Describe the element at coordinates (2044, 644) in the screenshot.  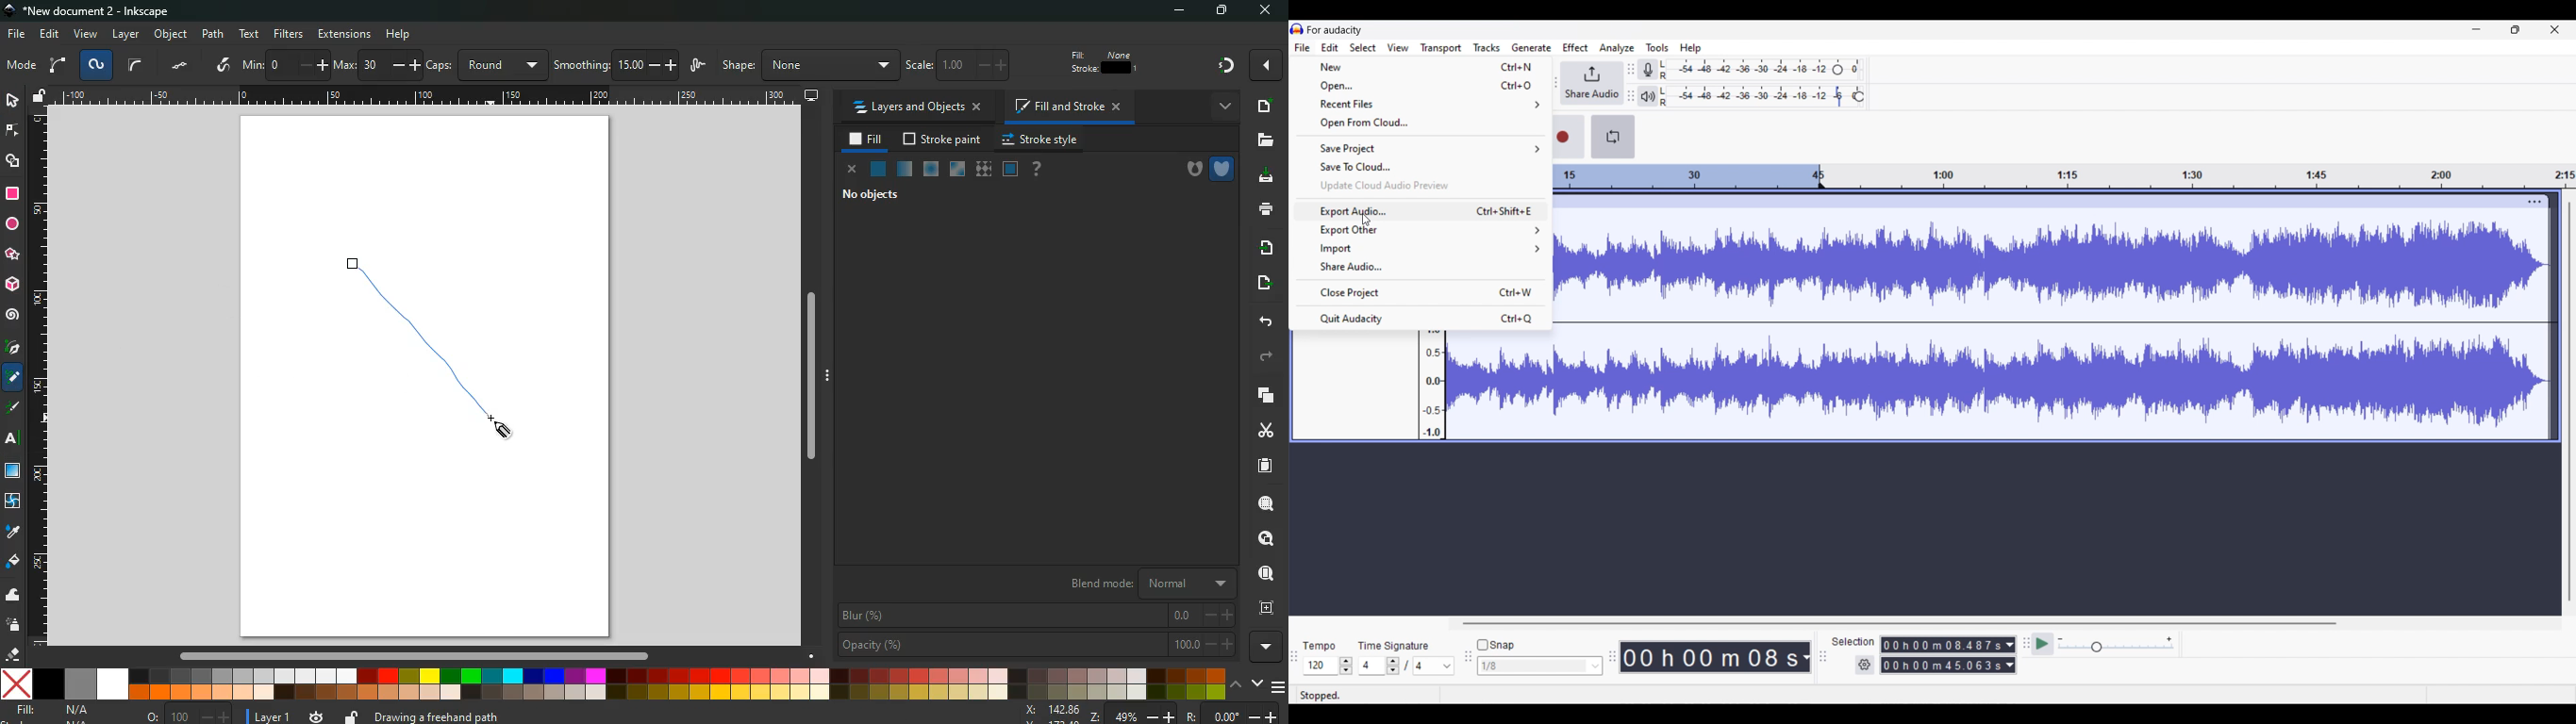
I see `Play at speed/Play at speed once` at that location.